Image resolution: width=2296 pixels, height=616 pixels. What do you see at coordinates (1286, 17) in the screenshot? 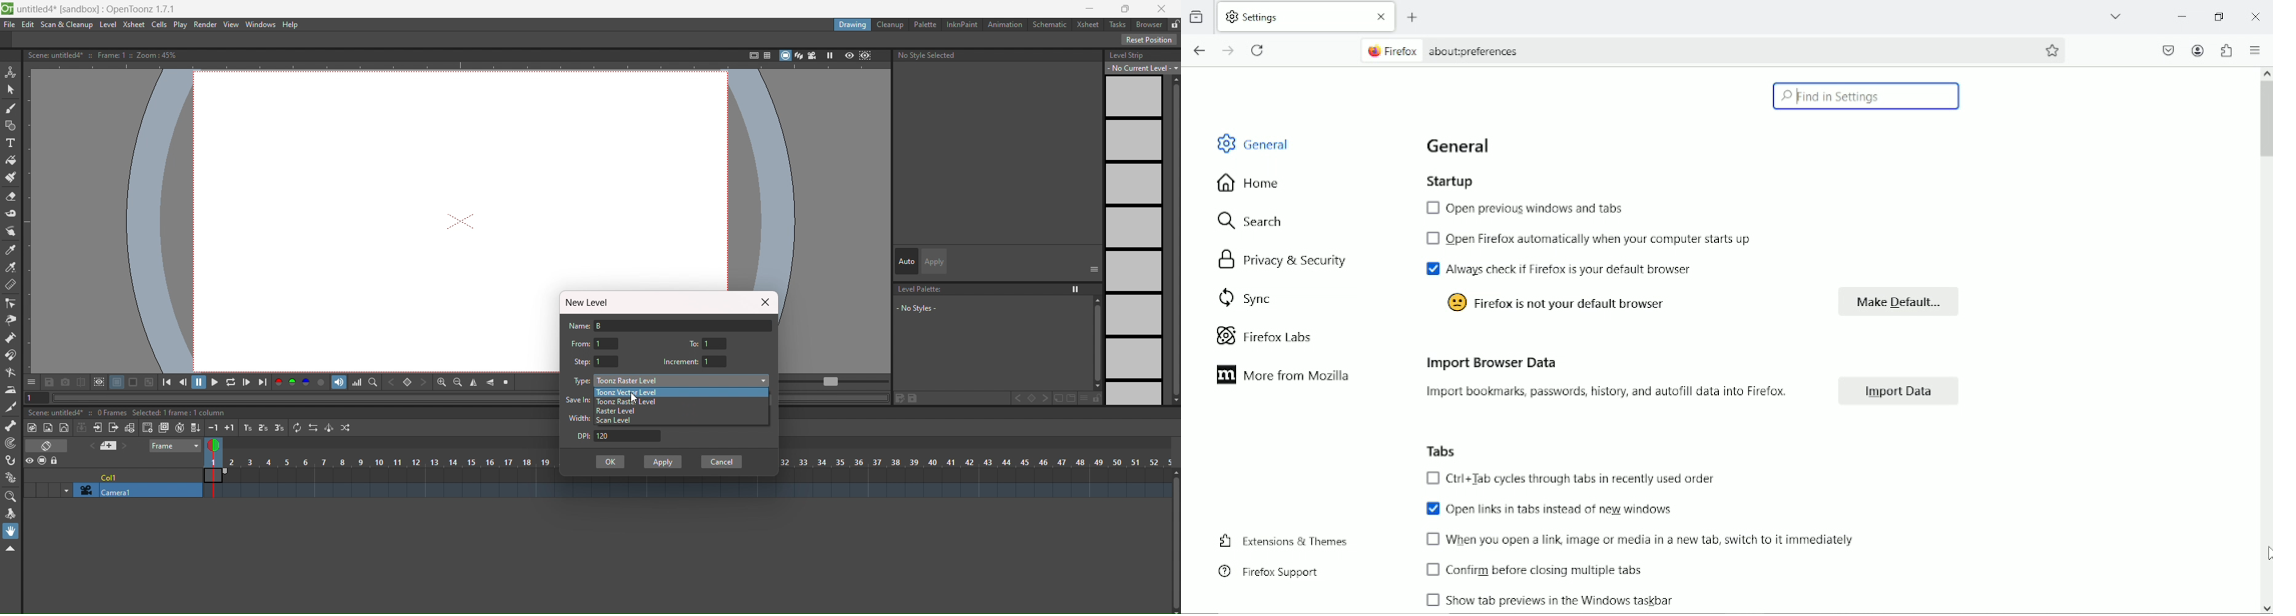
I see `Settings` at bounding box center [1286, 17].